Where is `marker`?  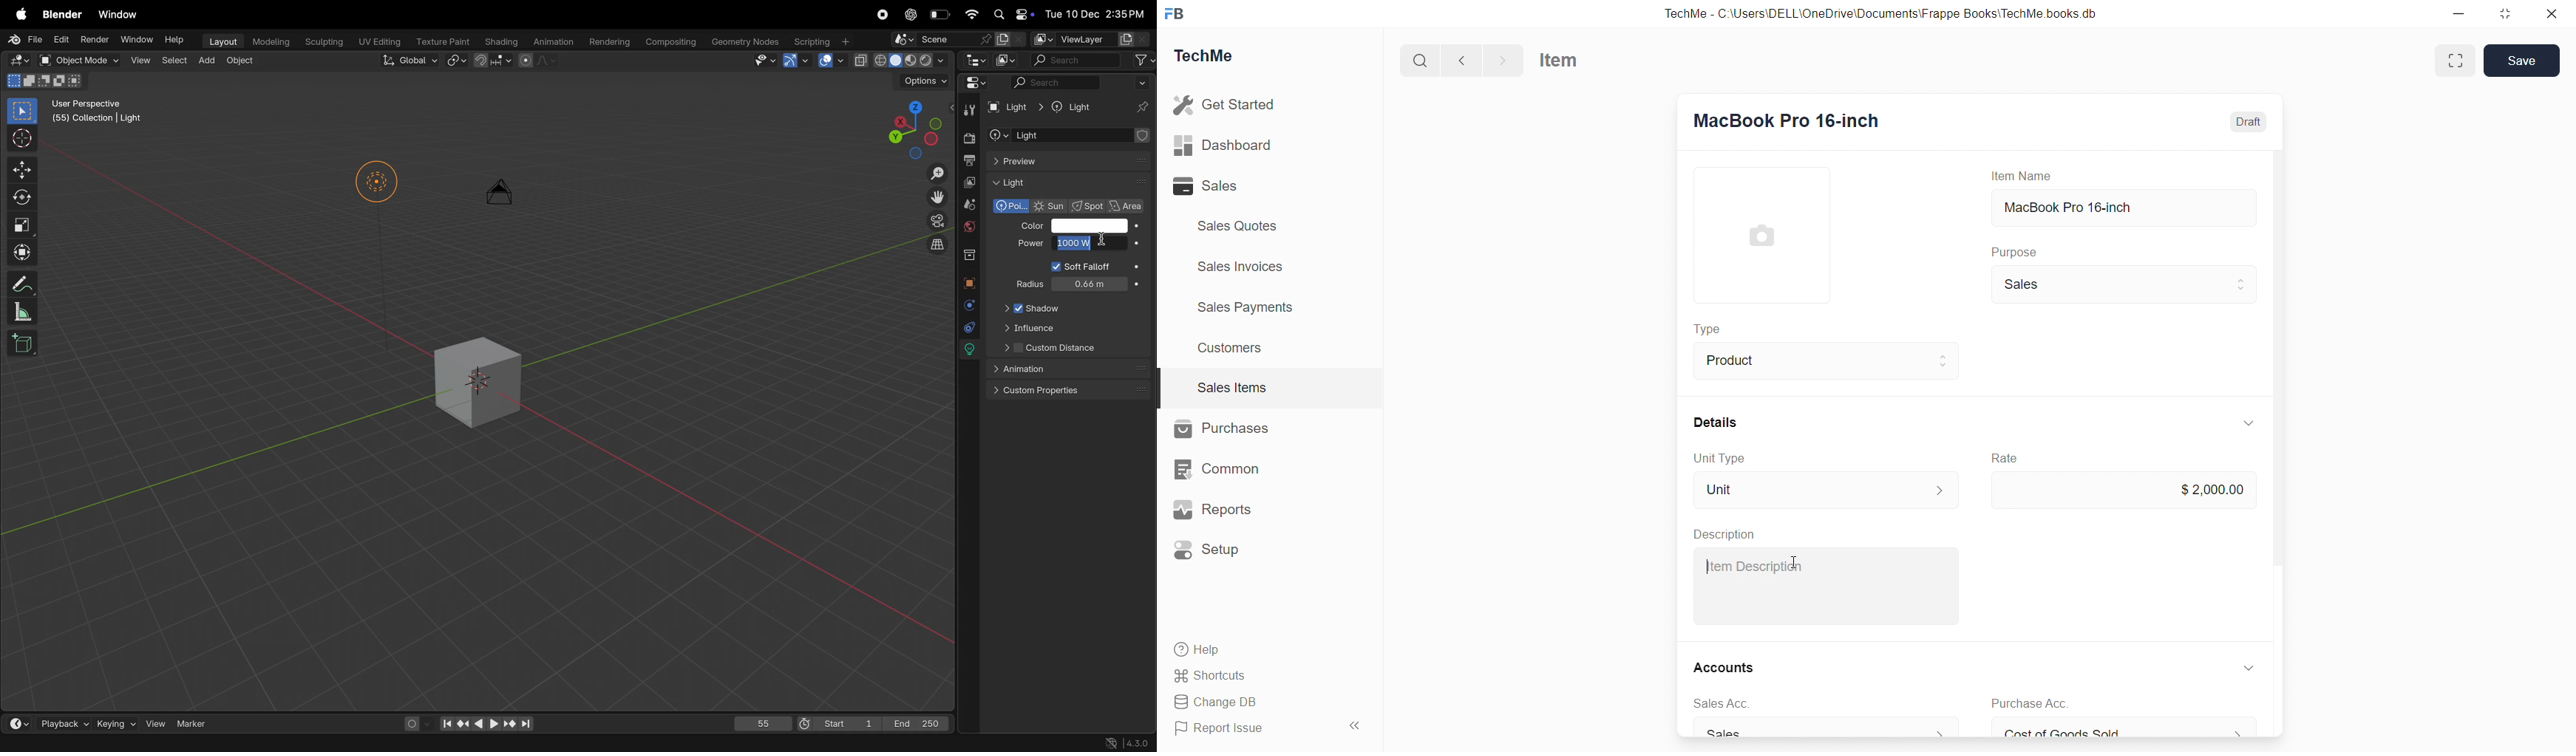
marker is located at coordinates (192, 723).